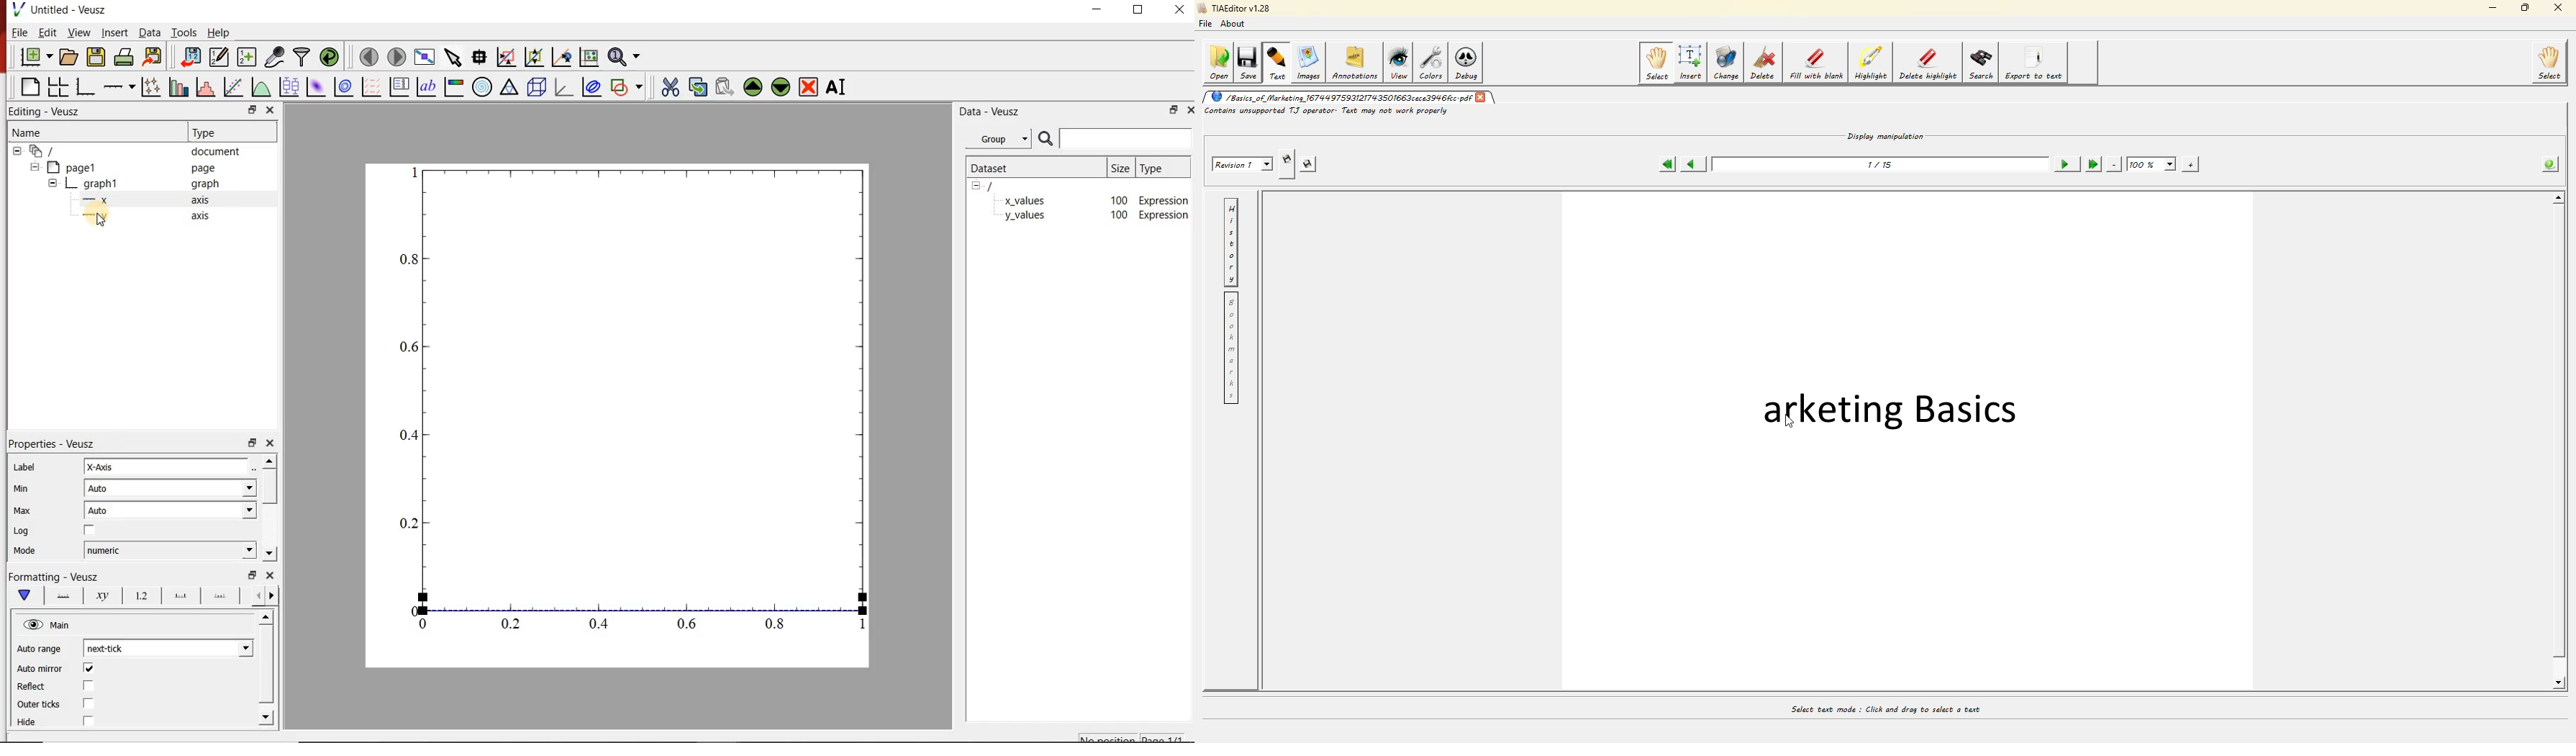 This screenshot has height=756, width=2576. Describe the element at coordinates (271, 574) in the screenshot. I see `close` at that location.